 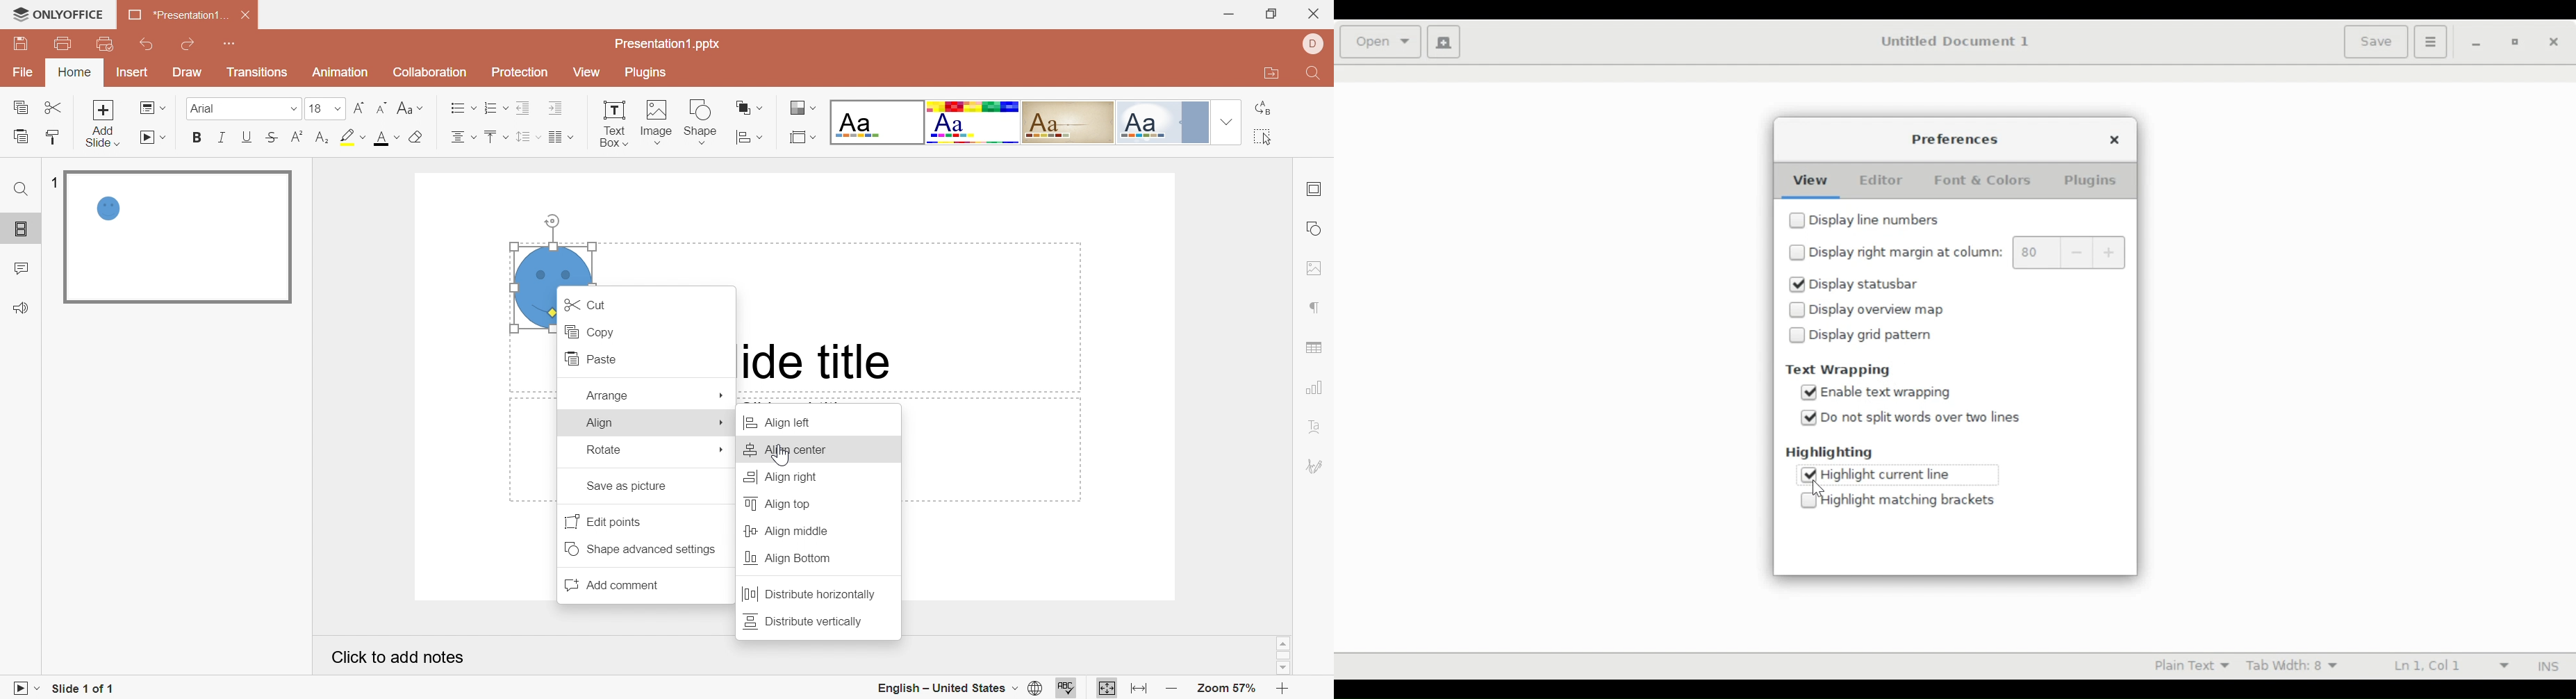 I want to click on decrease, so click(x=2077, y=253).